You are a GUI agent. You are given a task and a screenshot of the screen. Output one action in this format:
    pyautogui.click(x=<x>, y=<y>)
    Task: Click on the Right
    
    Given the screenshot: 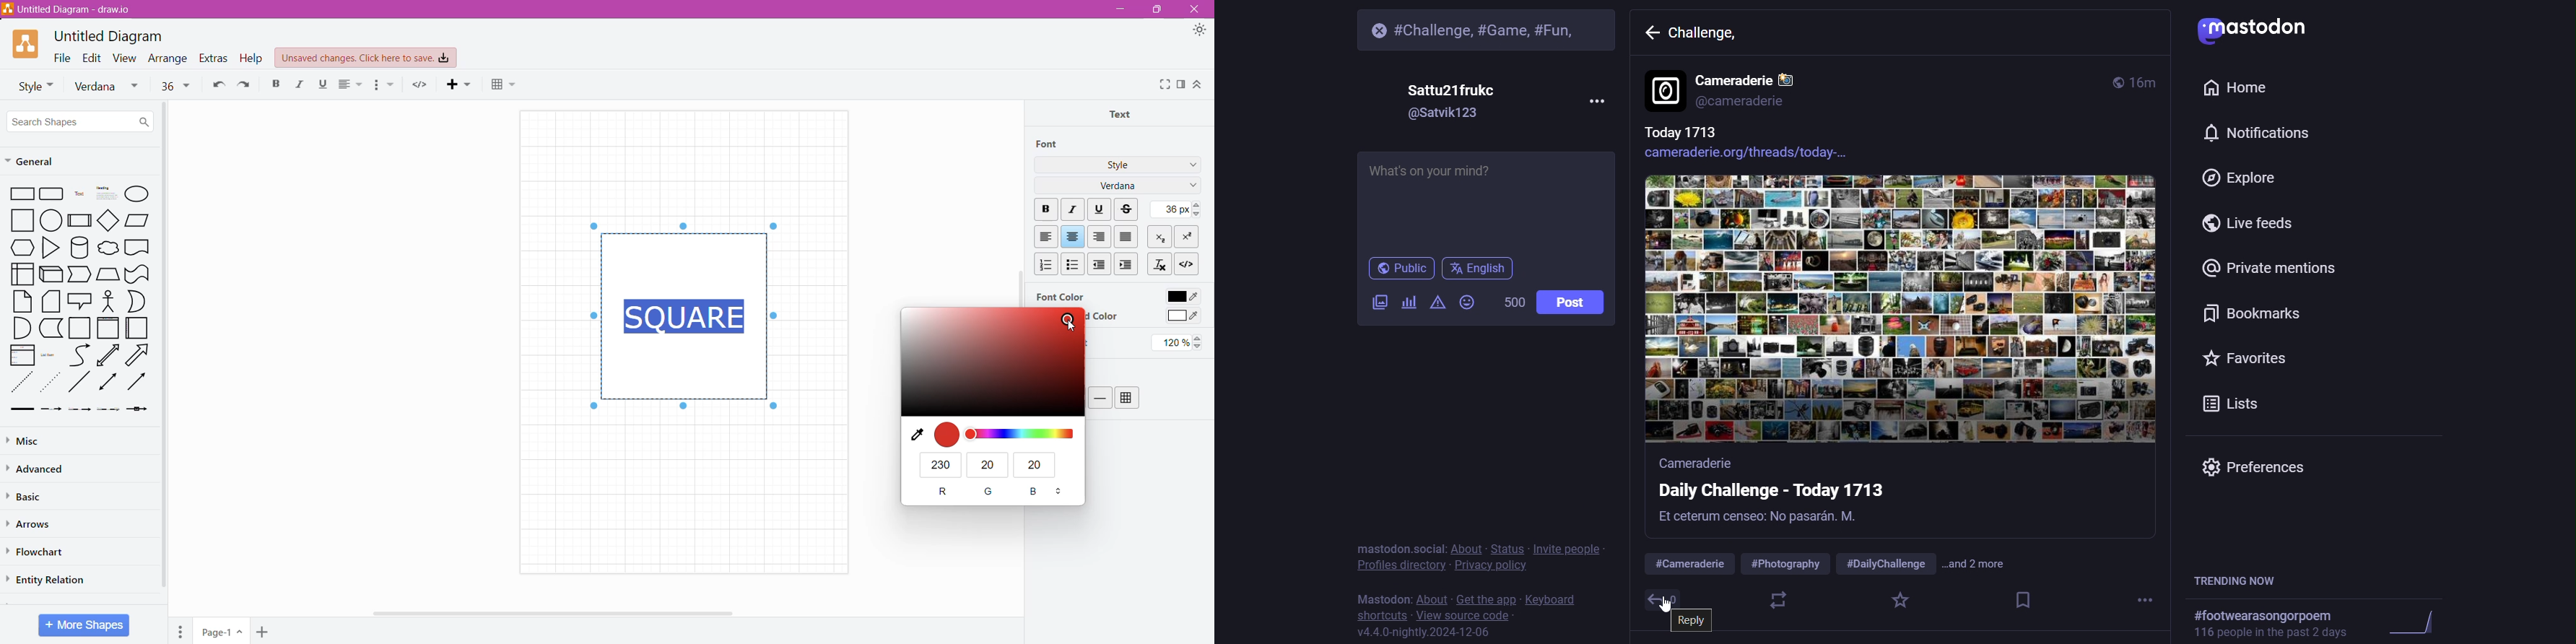 What is the action you would take?
    pyautogui.click(x=1101, y=237)
    